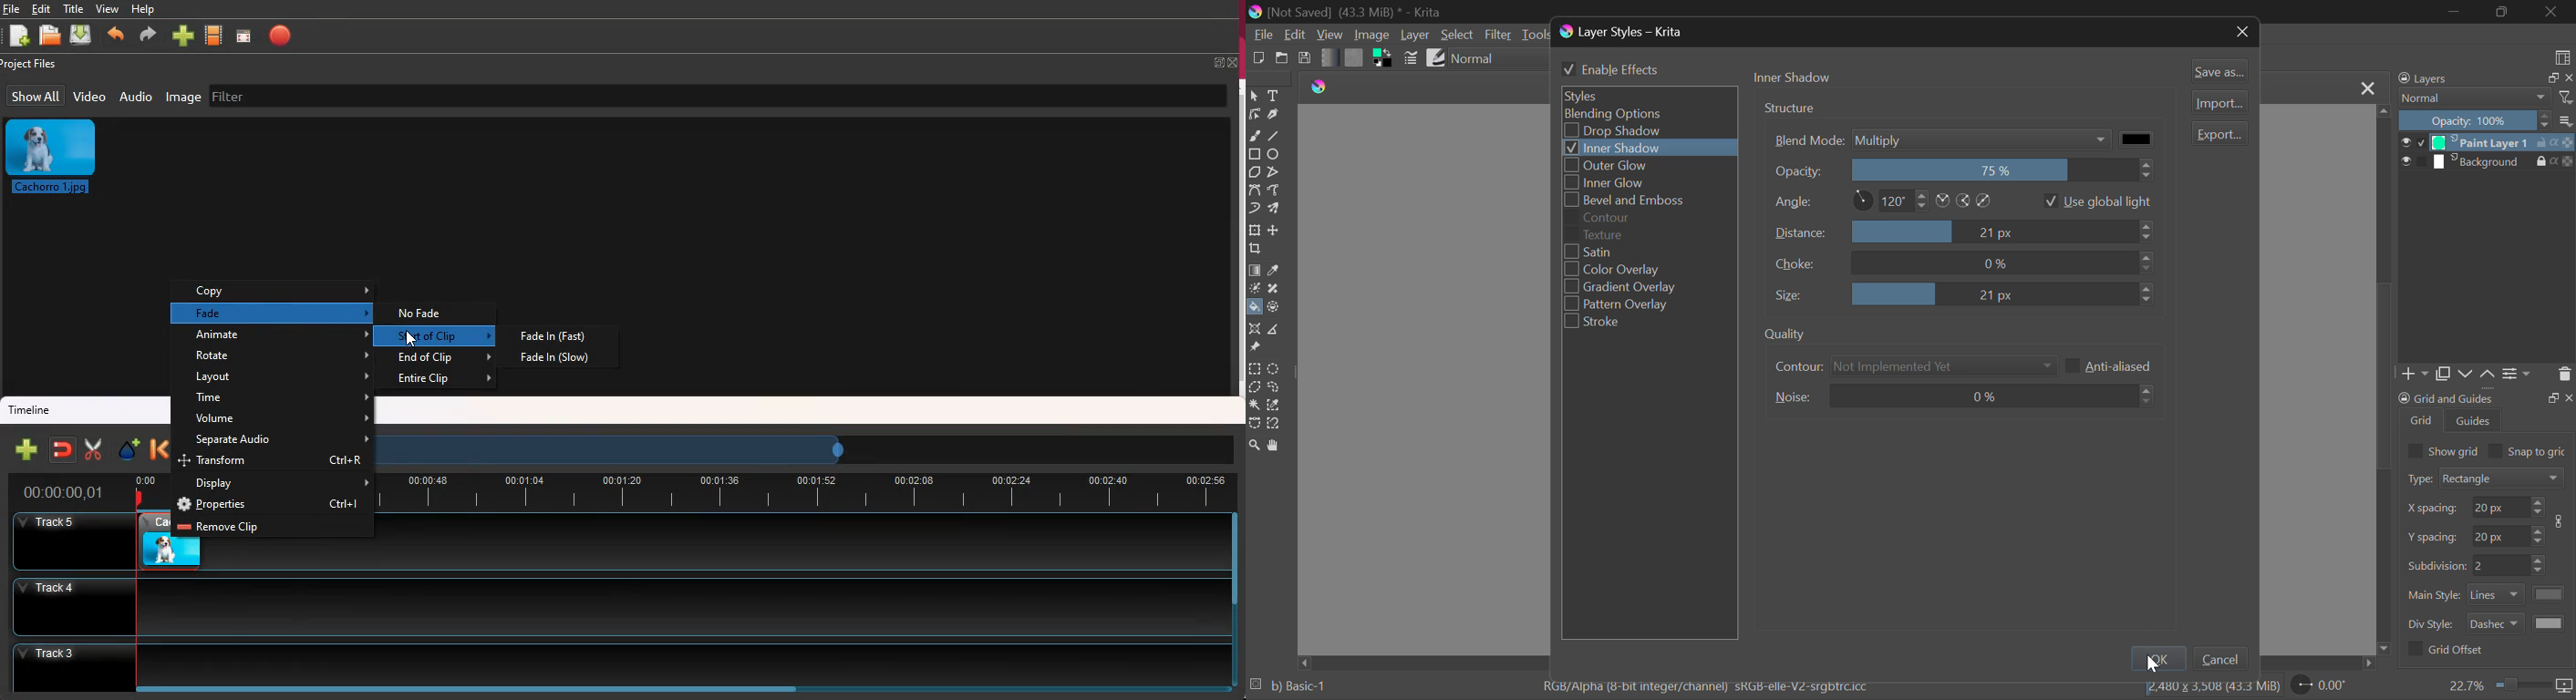 The image size is (2576, 700). What do you see at coordinates (605, 663) in the screenshot?
I see `track3` at bounding box center [605, 663].